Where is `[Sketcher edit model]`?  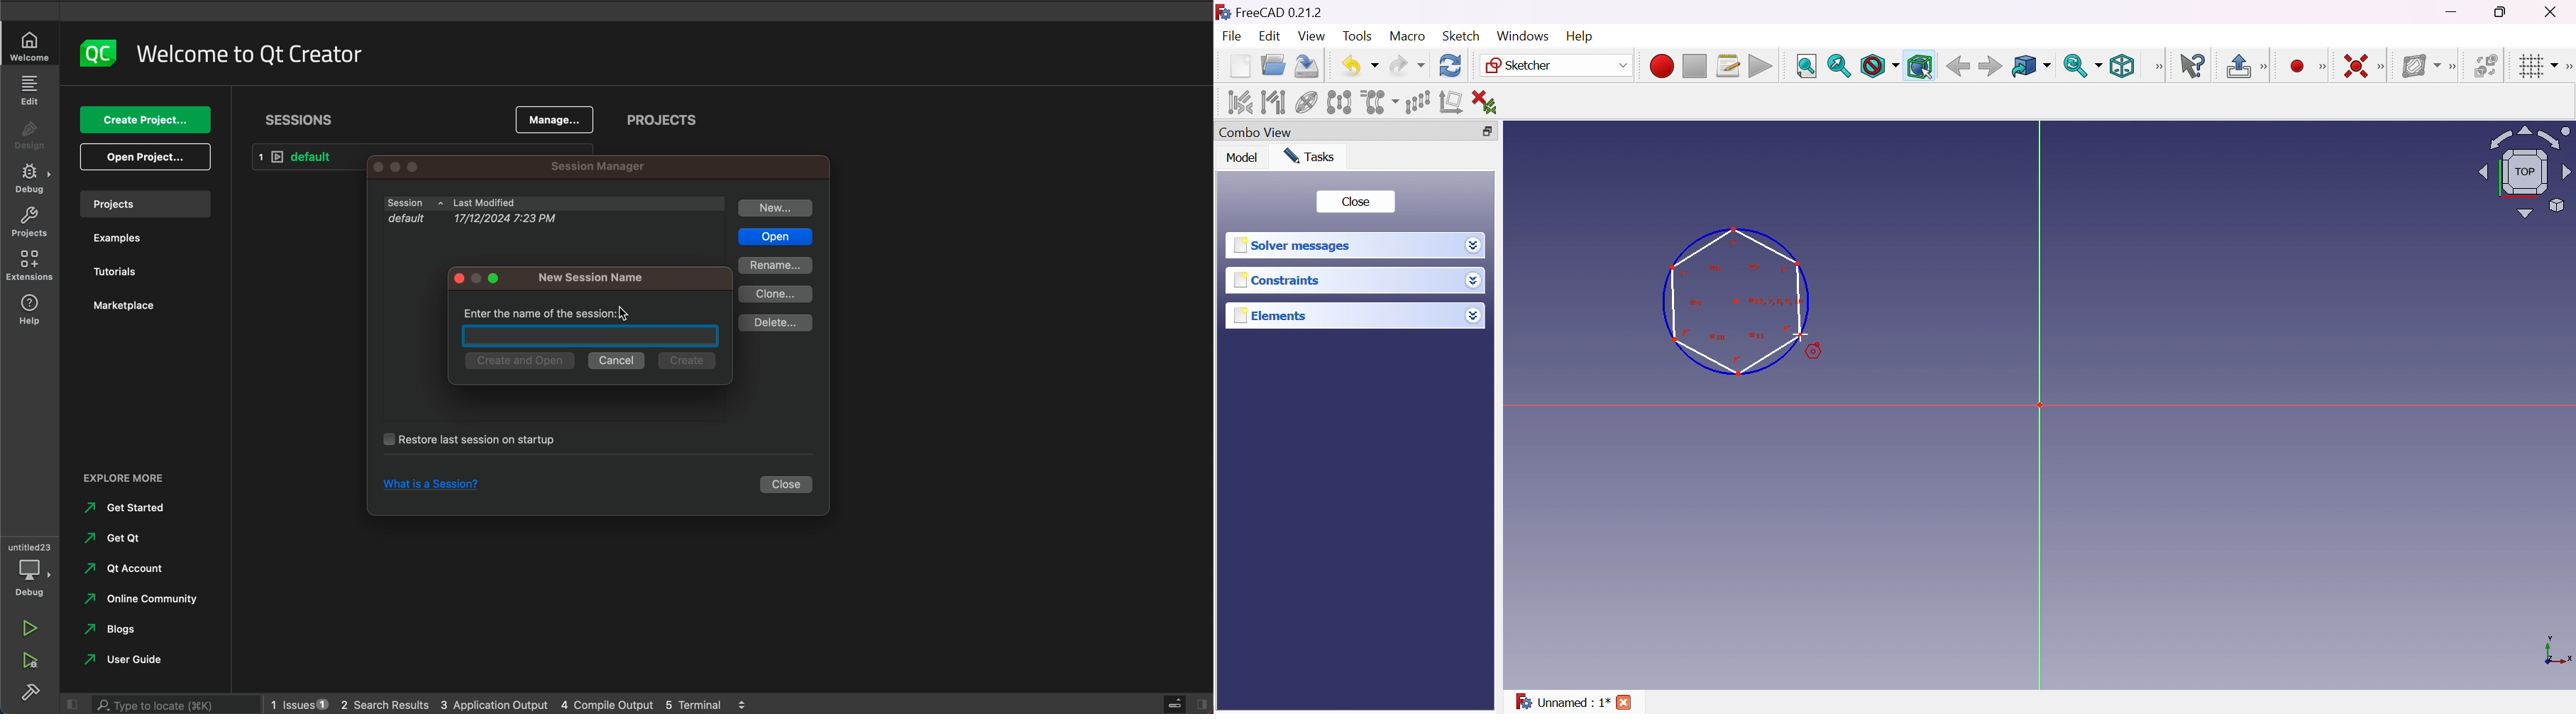
[Sketcher edit model] is located at coordinates (2265, 67).